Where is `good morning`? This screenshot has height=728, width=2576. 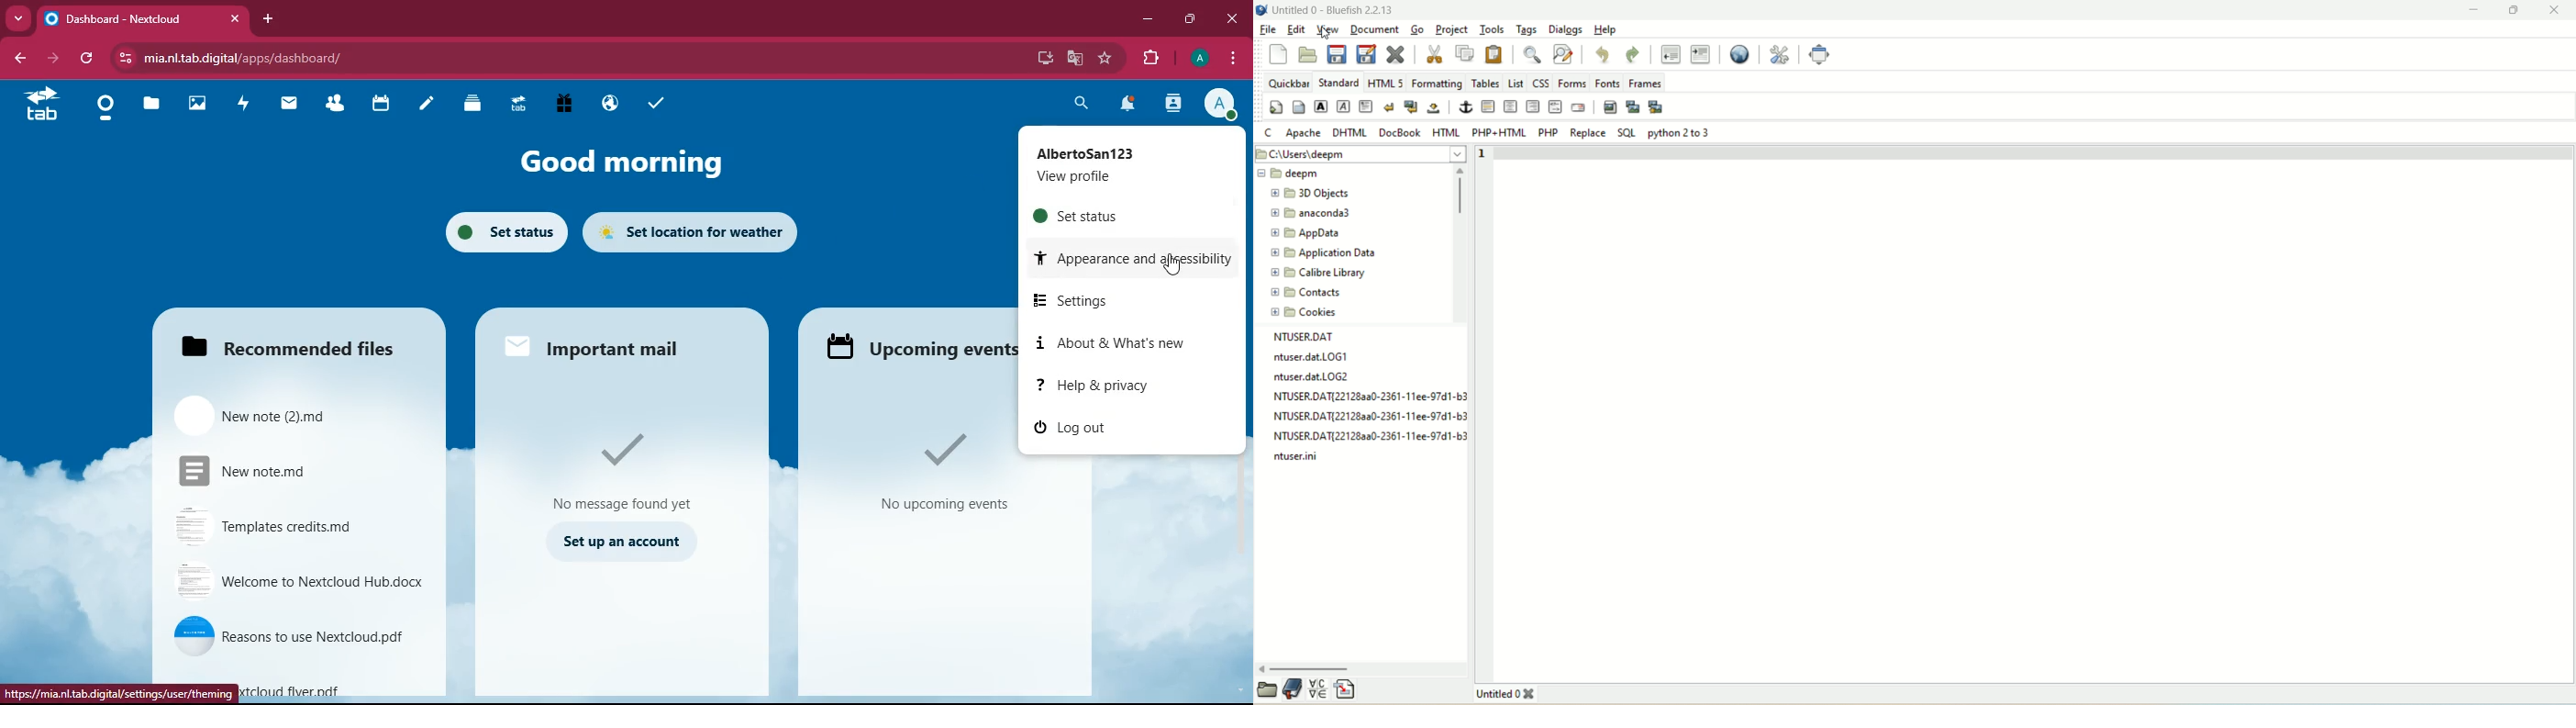
good morning is located at coordinates (636, 163).